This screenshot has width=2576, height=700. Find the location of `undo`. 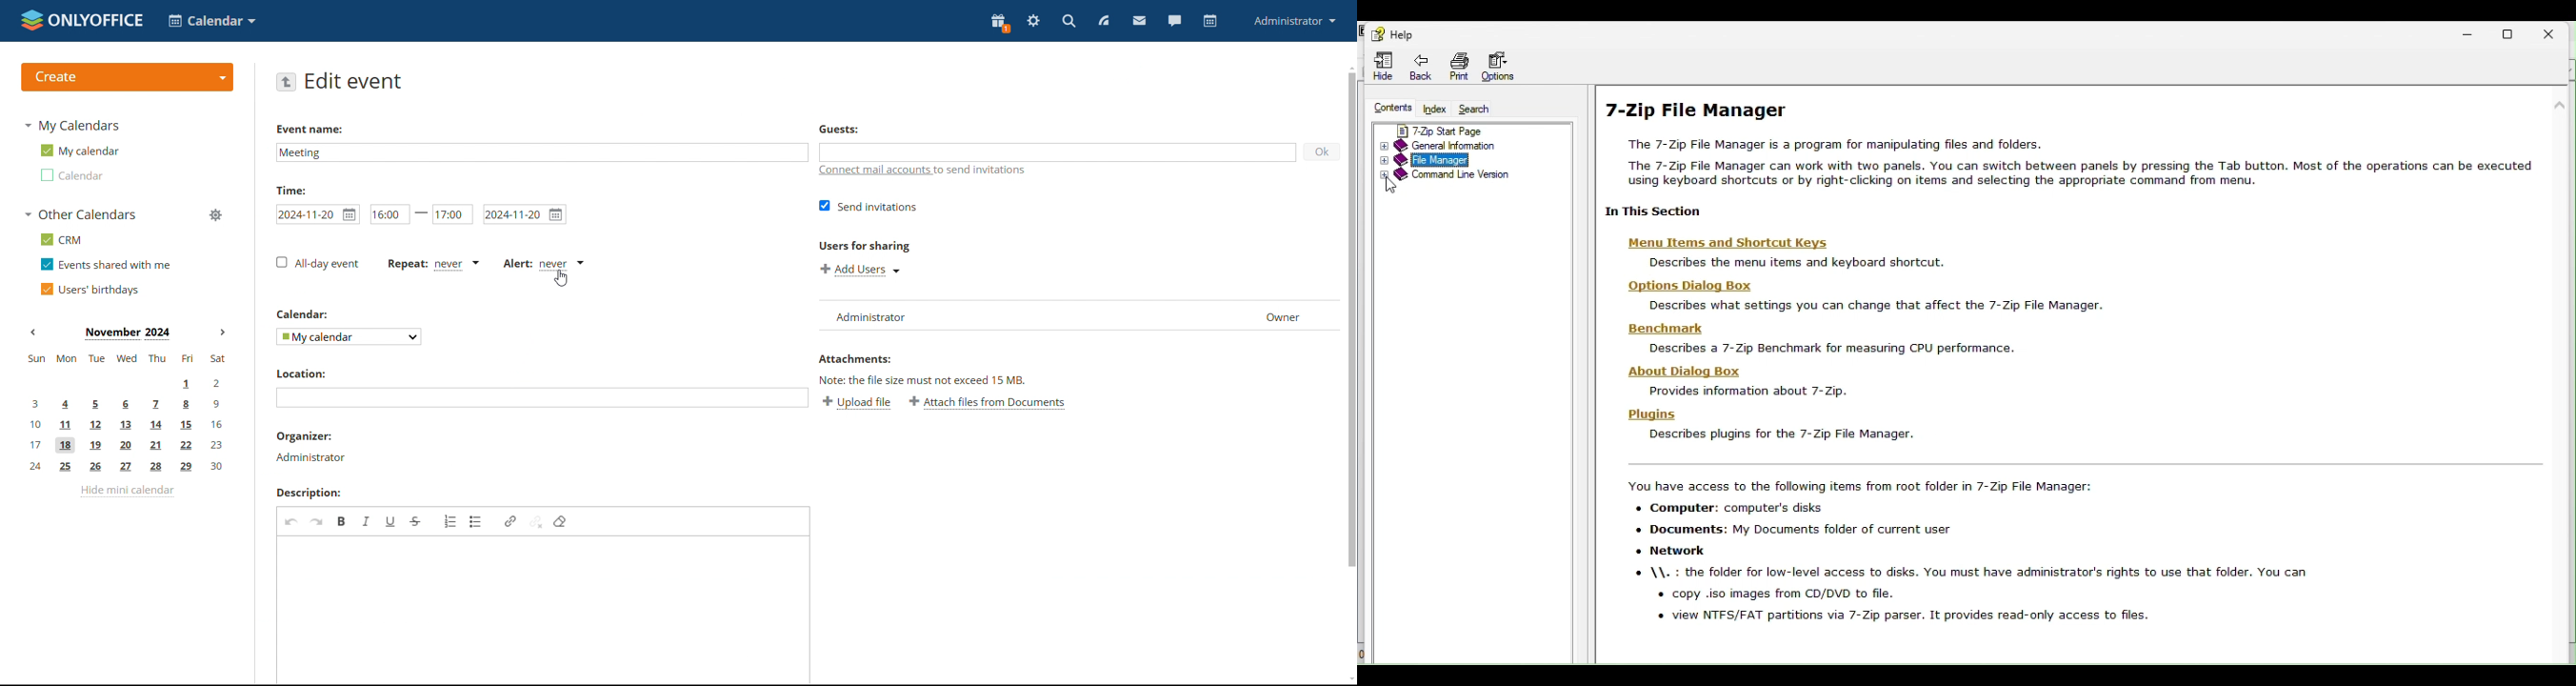

undo is located at coordinates (291, 520).